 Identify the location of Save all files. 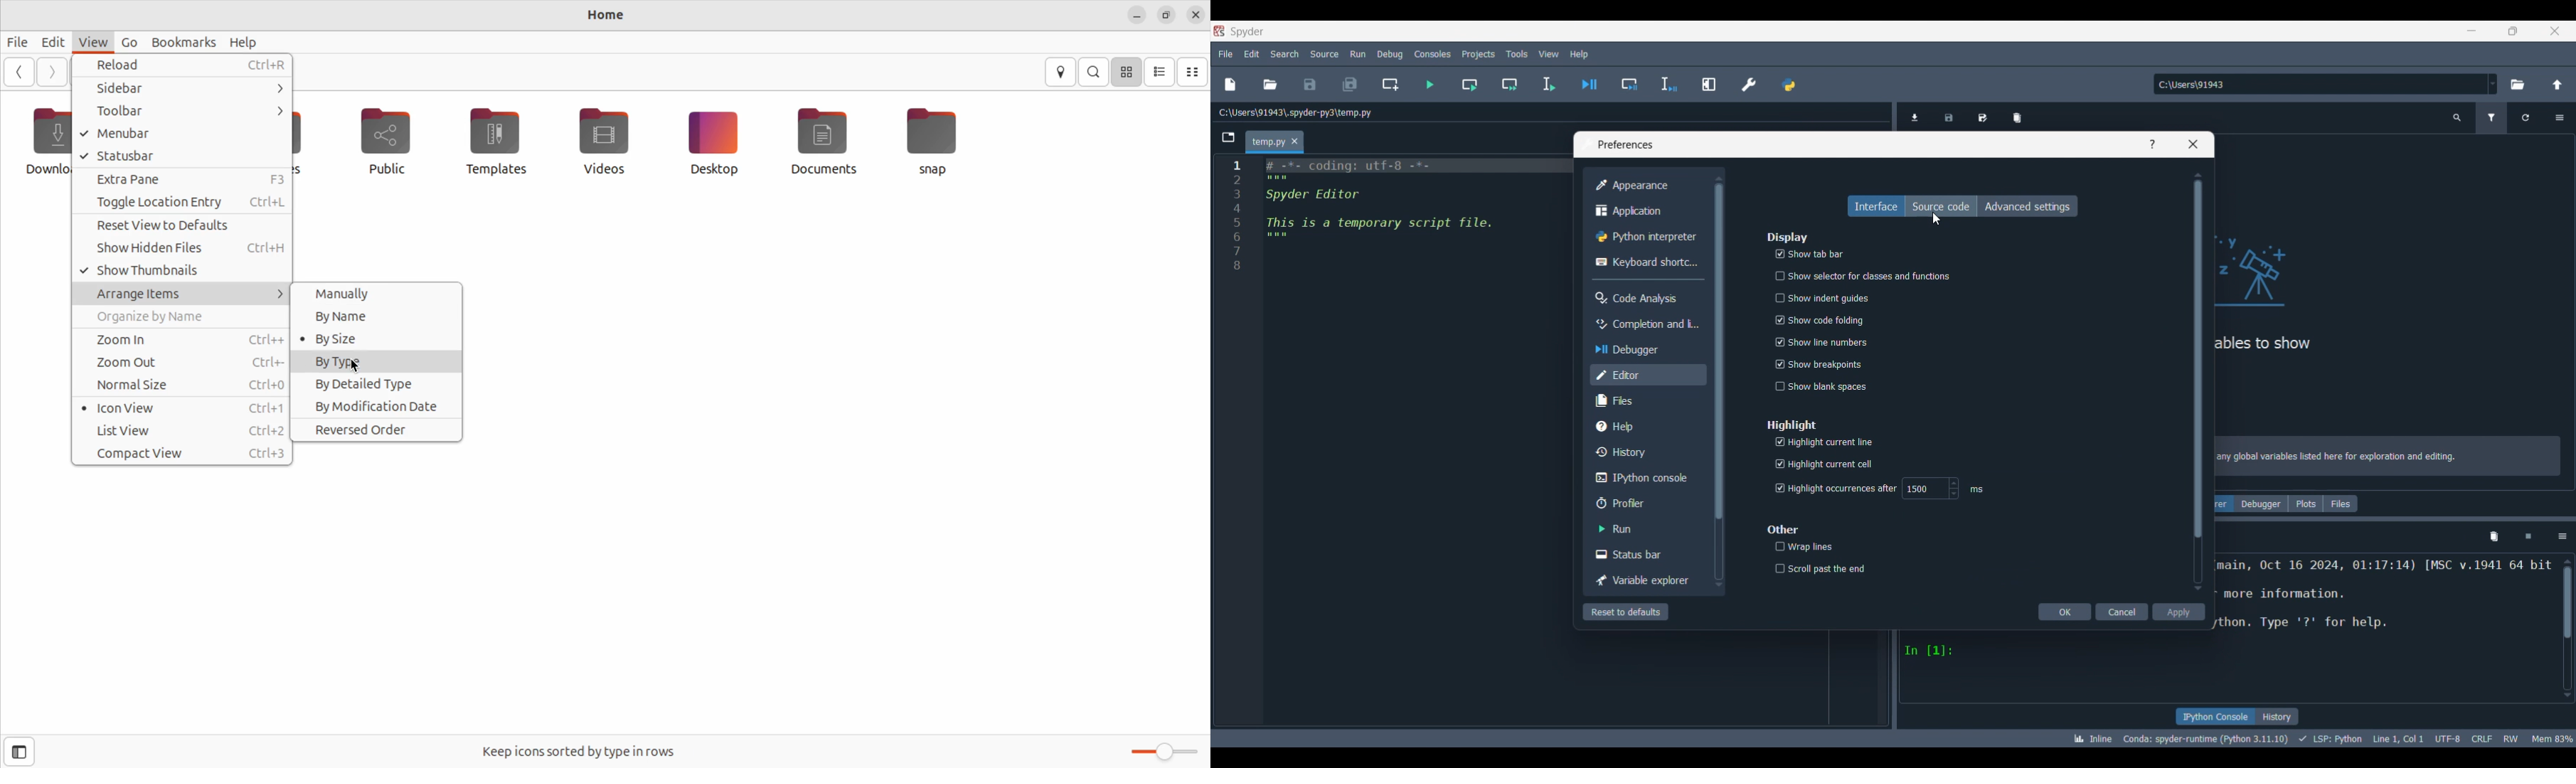
(1350, 85).